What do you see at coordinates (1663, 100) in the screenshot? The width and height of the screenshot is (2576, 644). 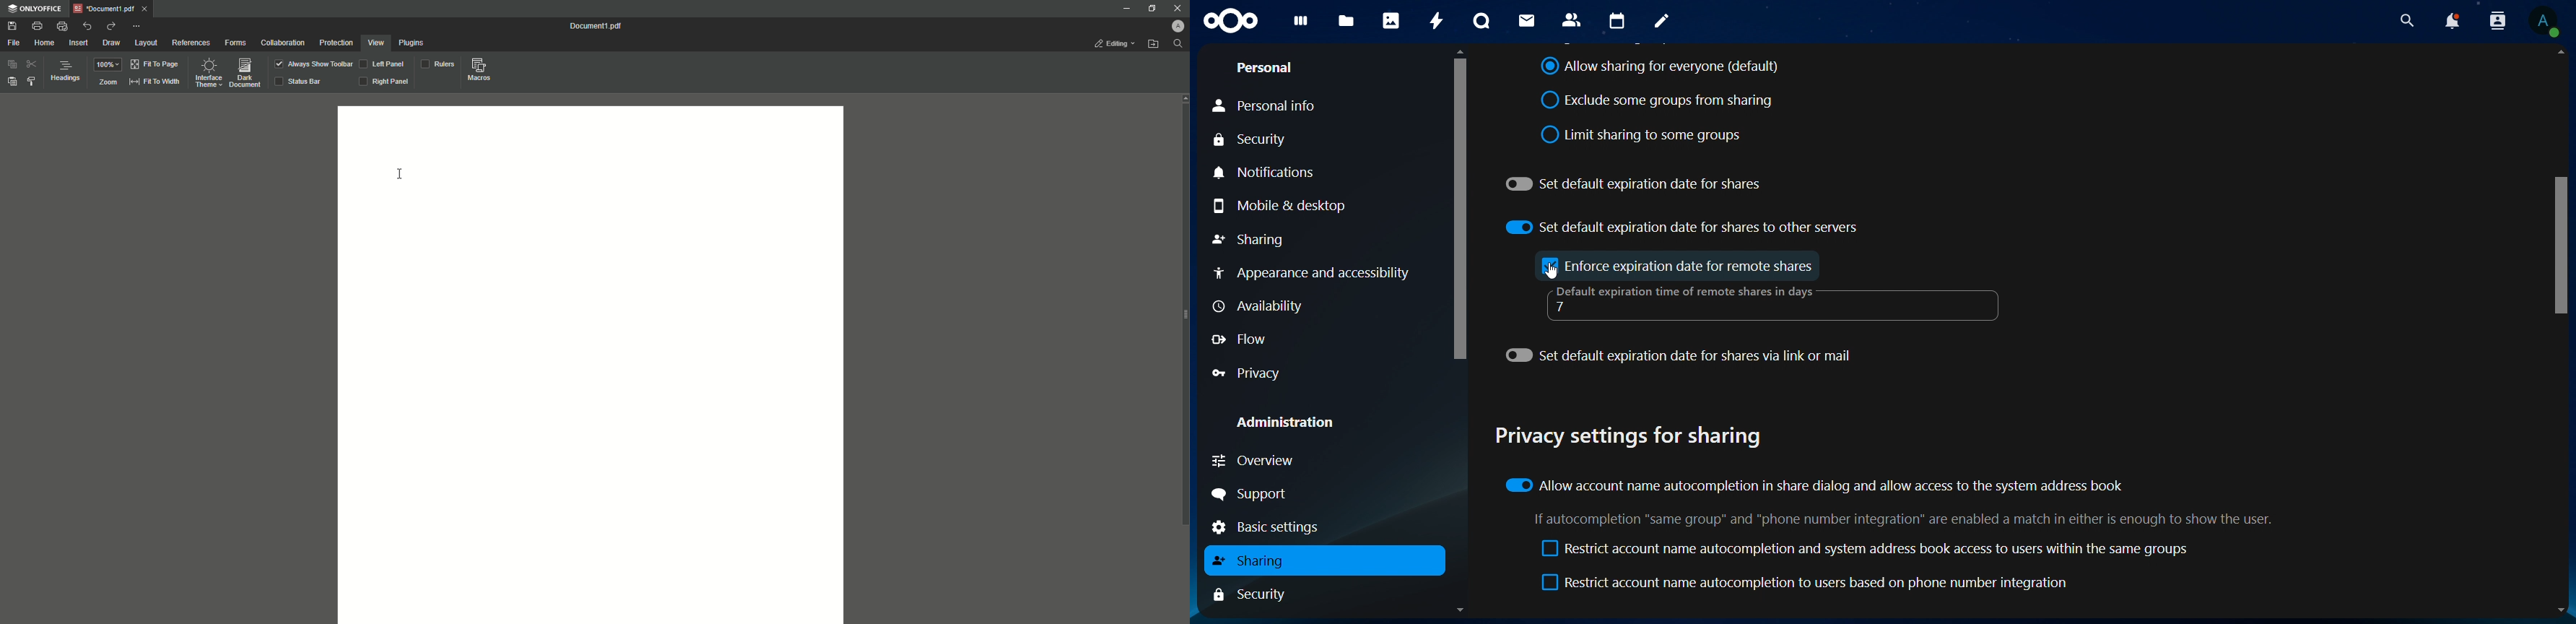 I see `exclude some groups from sharing` at bounding box center [1663, 100].